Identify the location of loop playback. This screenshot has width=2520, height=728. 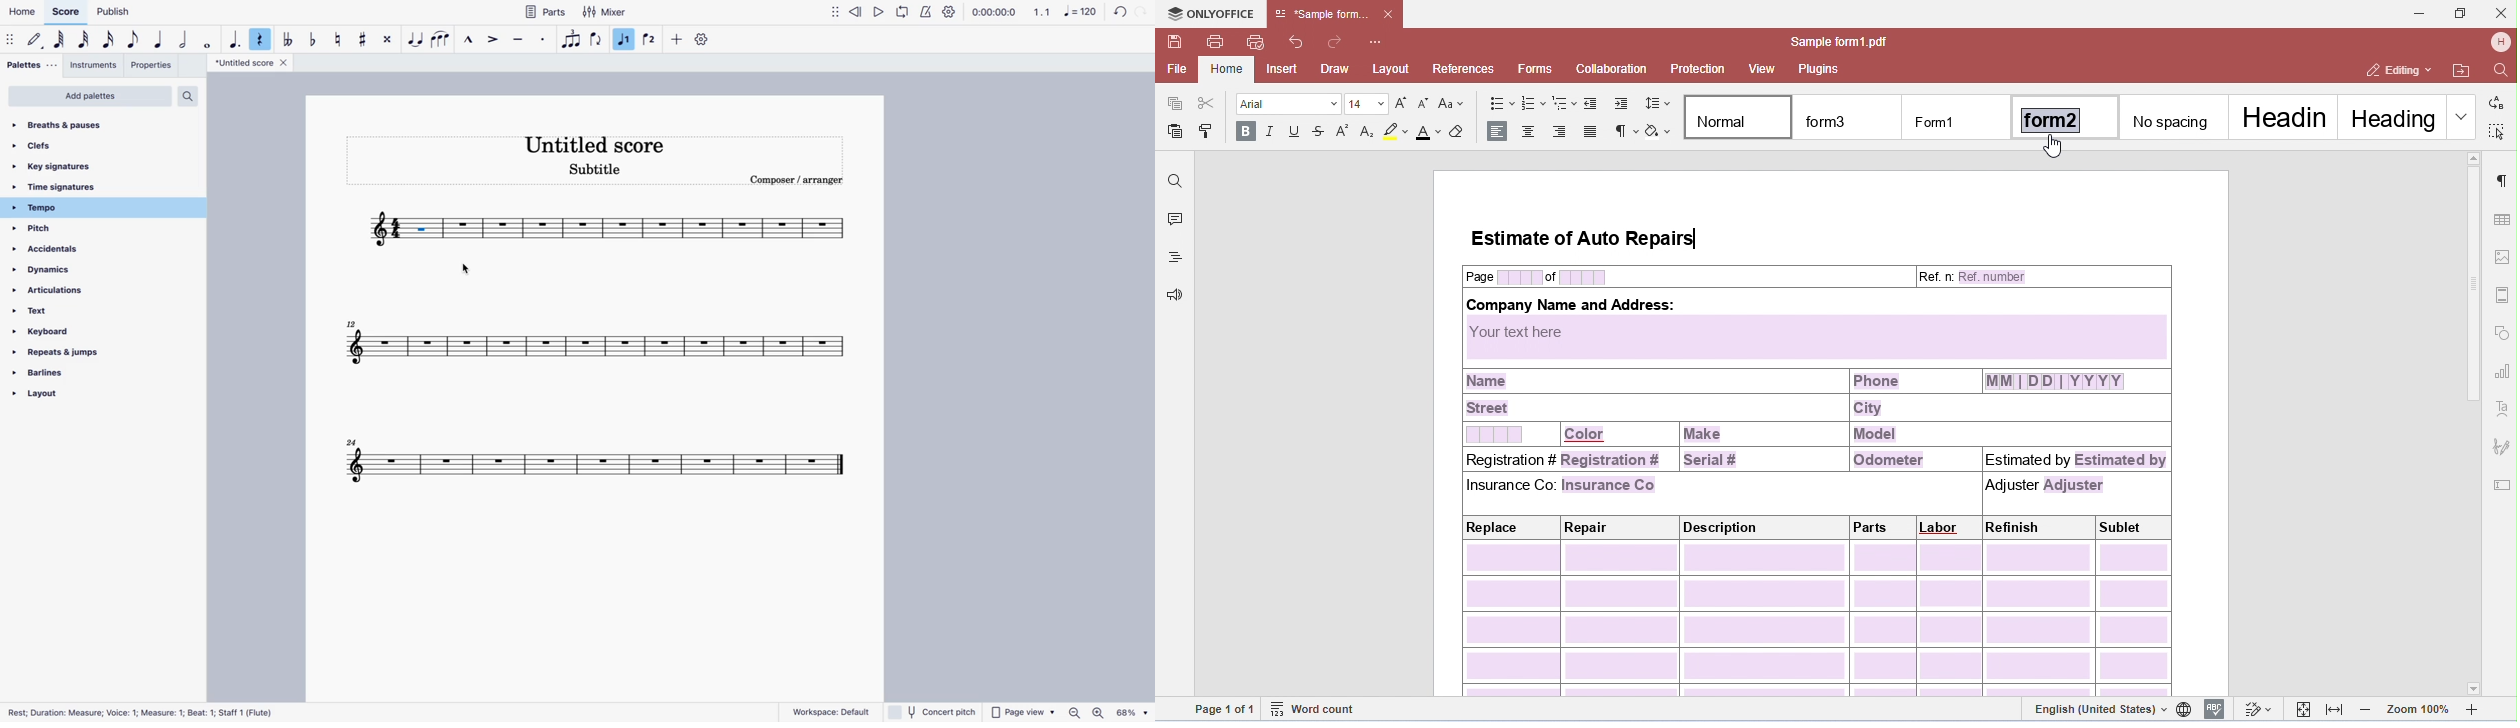
(902, 12).